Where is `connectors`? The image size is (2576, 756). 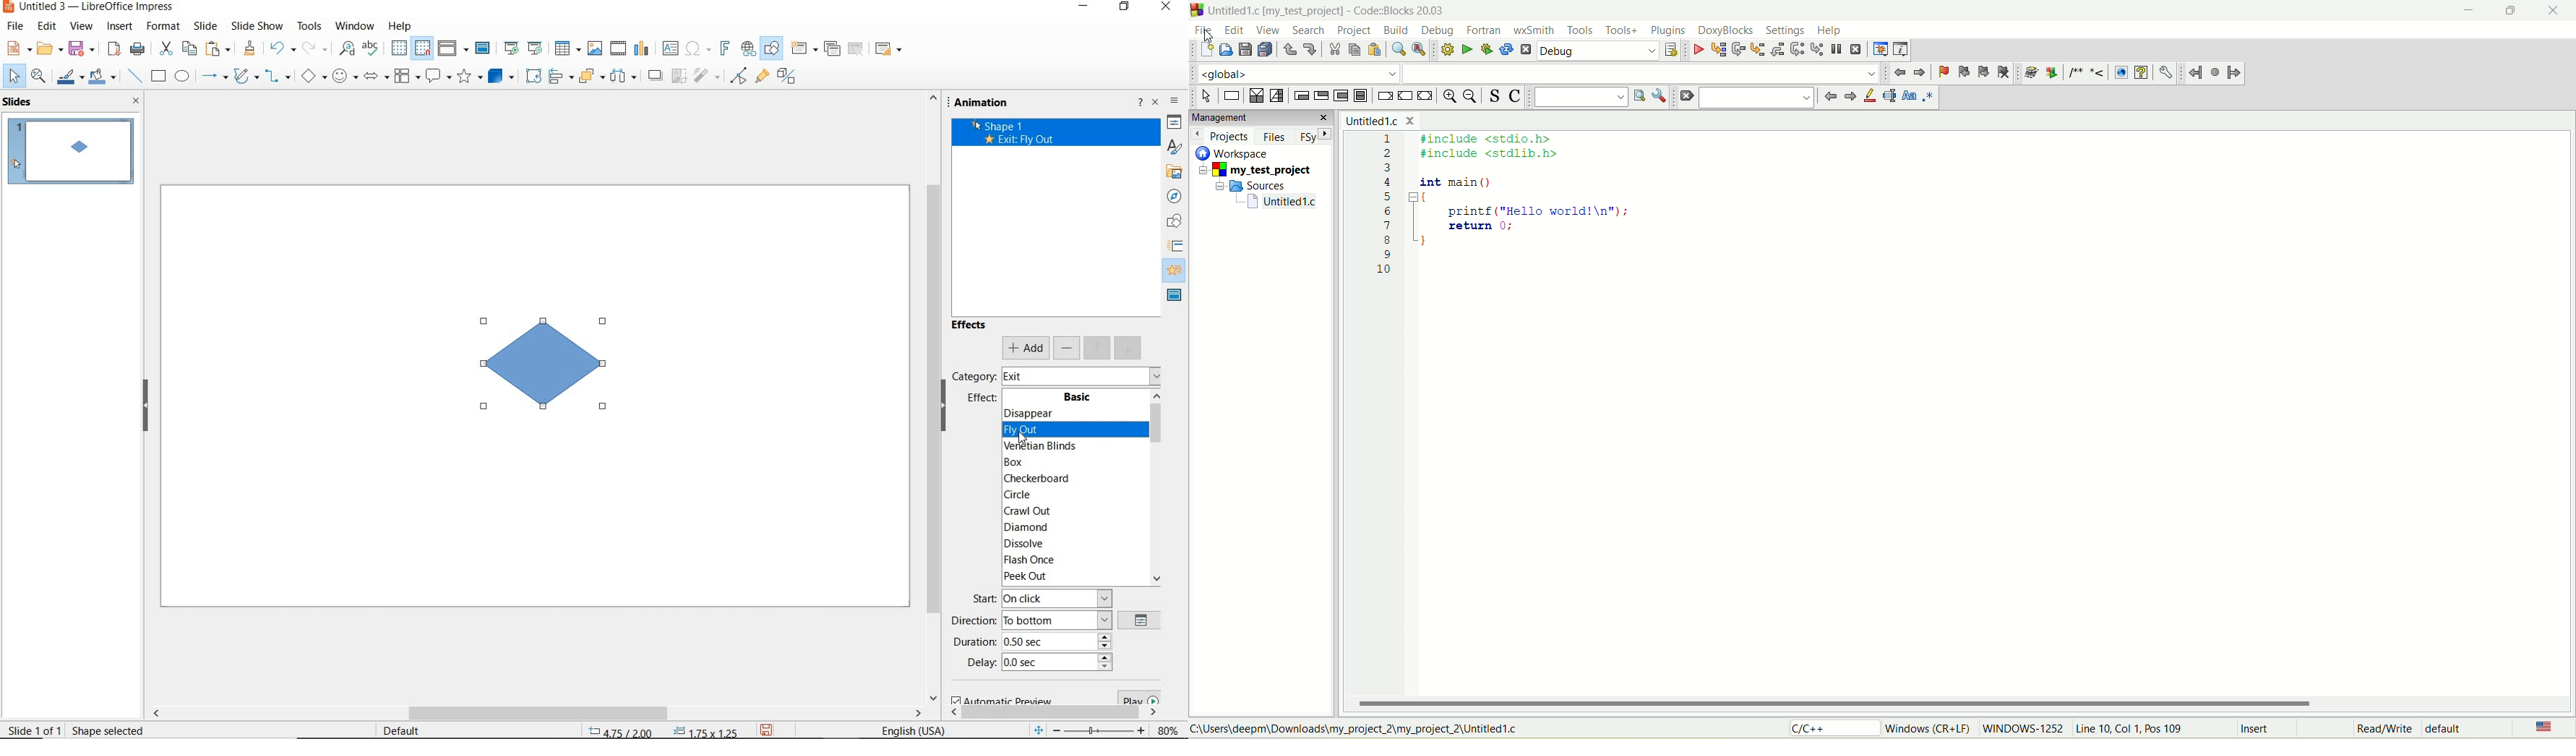 connectors is located at coordinates (278, 76).